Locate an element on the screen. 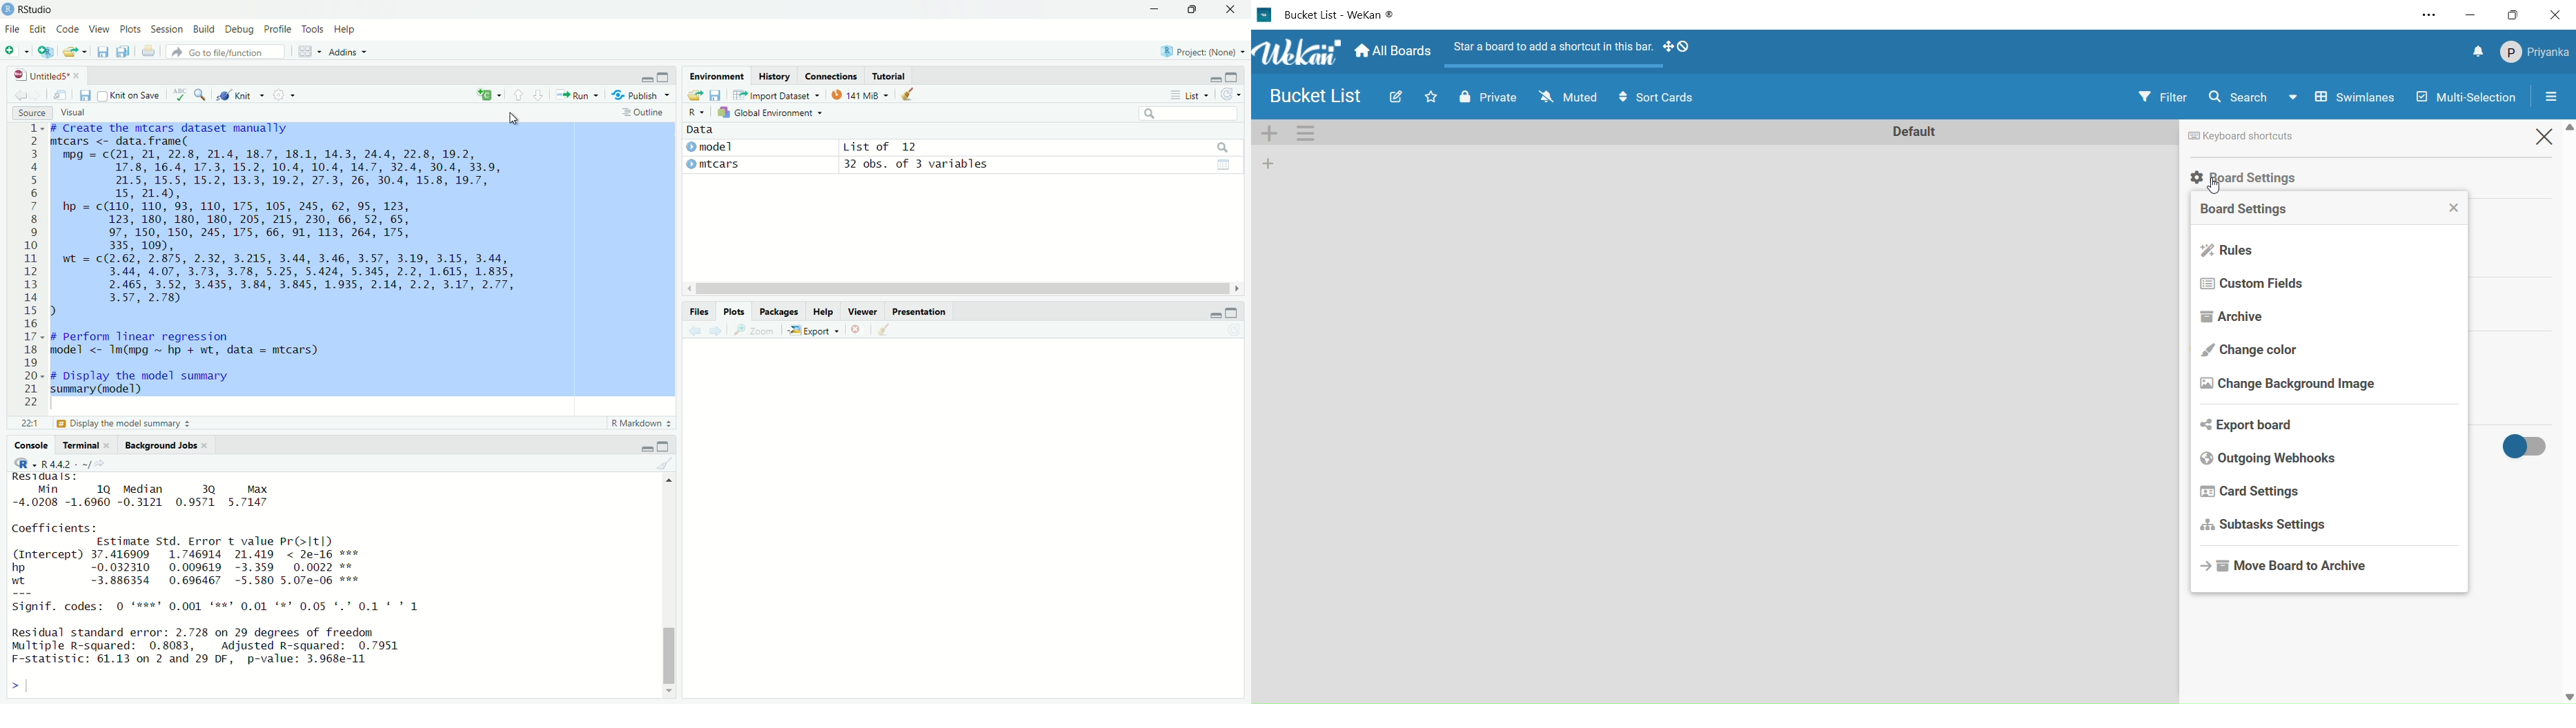 Image resolution: width=2576 pixels, height=728 pixels. check spelling is located at coordinates (179, 95).